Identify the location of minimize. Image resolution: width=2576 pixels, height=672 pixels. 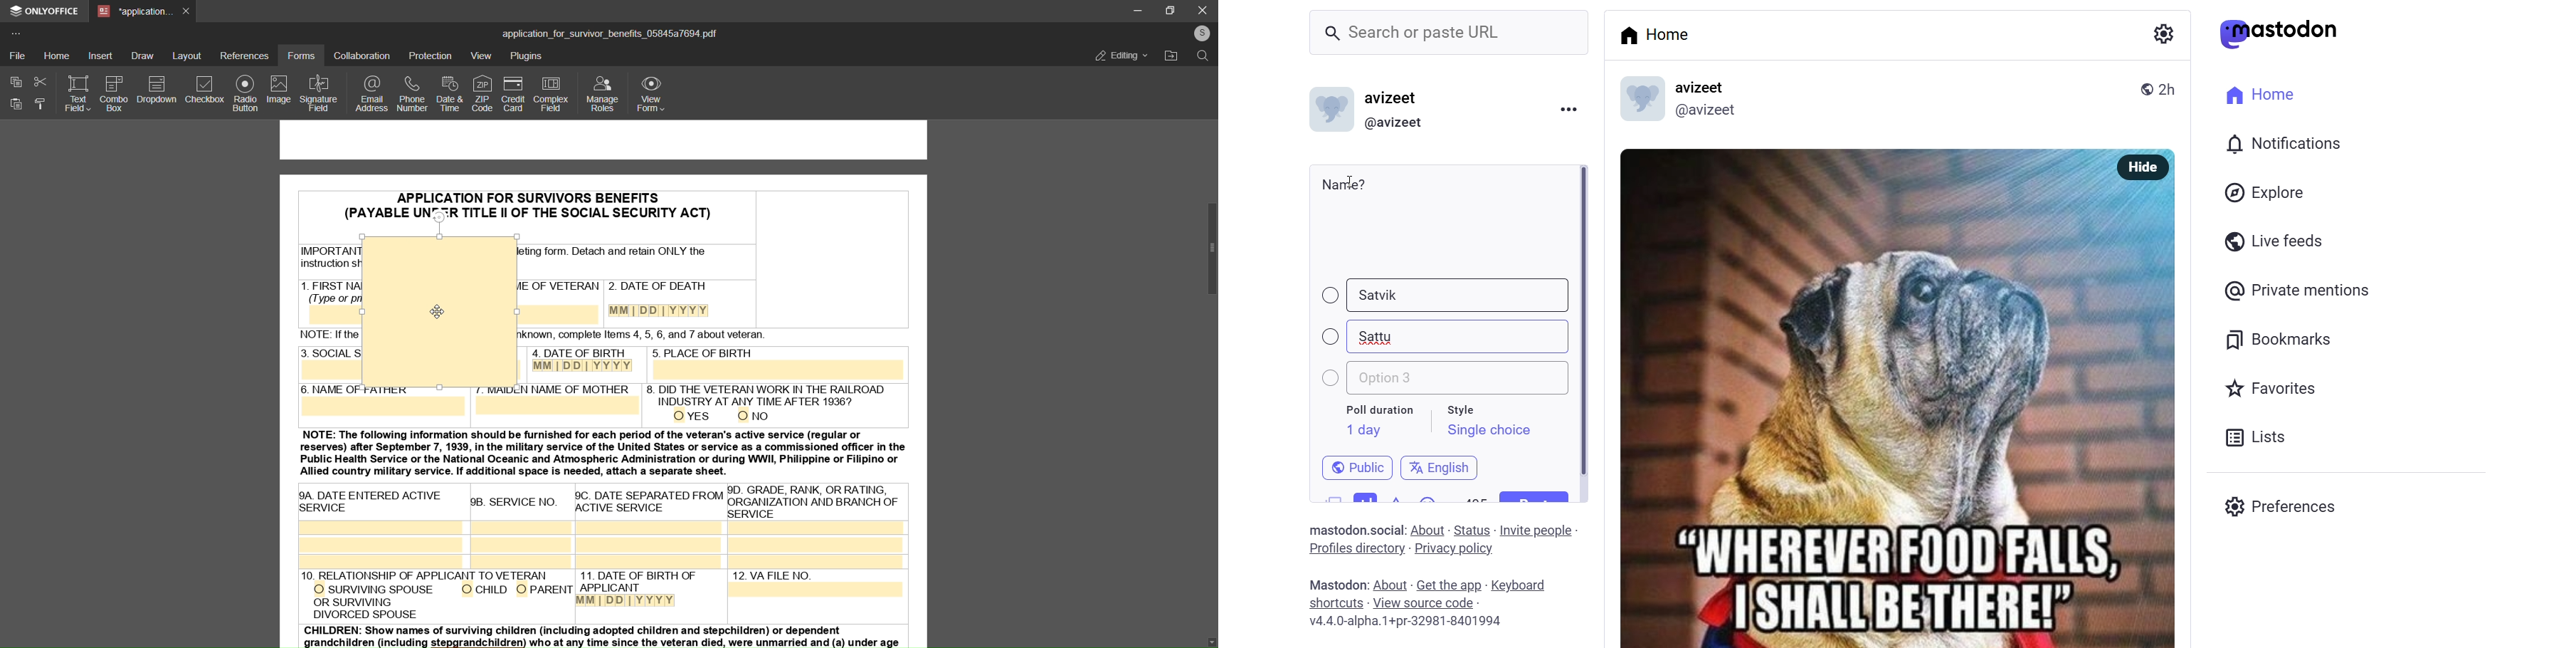
(1134, 10).